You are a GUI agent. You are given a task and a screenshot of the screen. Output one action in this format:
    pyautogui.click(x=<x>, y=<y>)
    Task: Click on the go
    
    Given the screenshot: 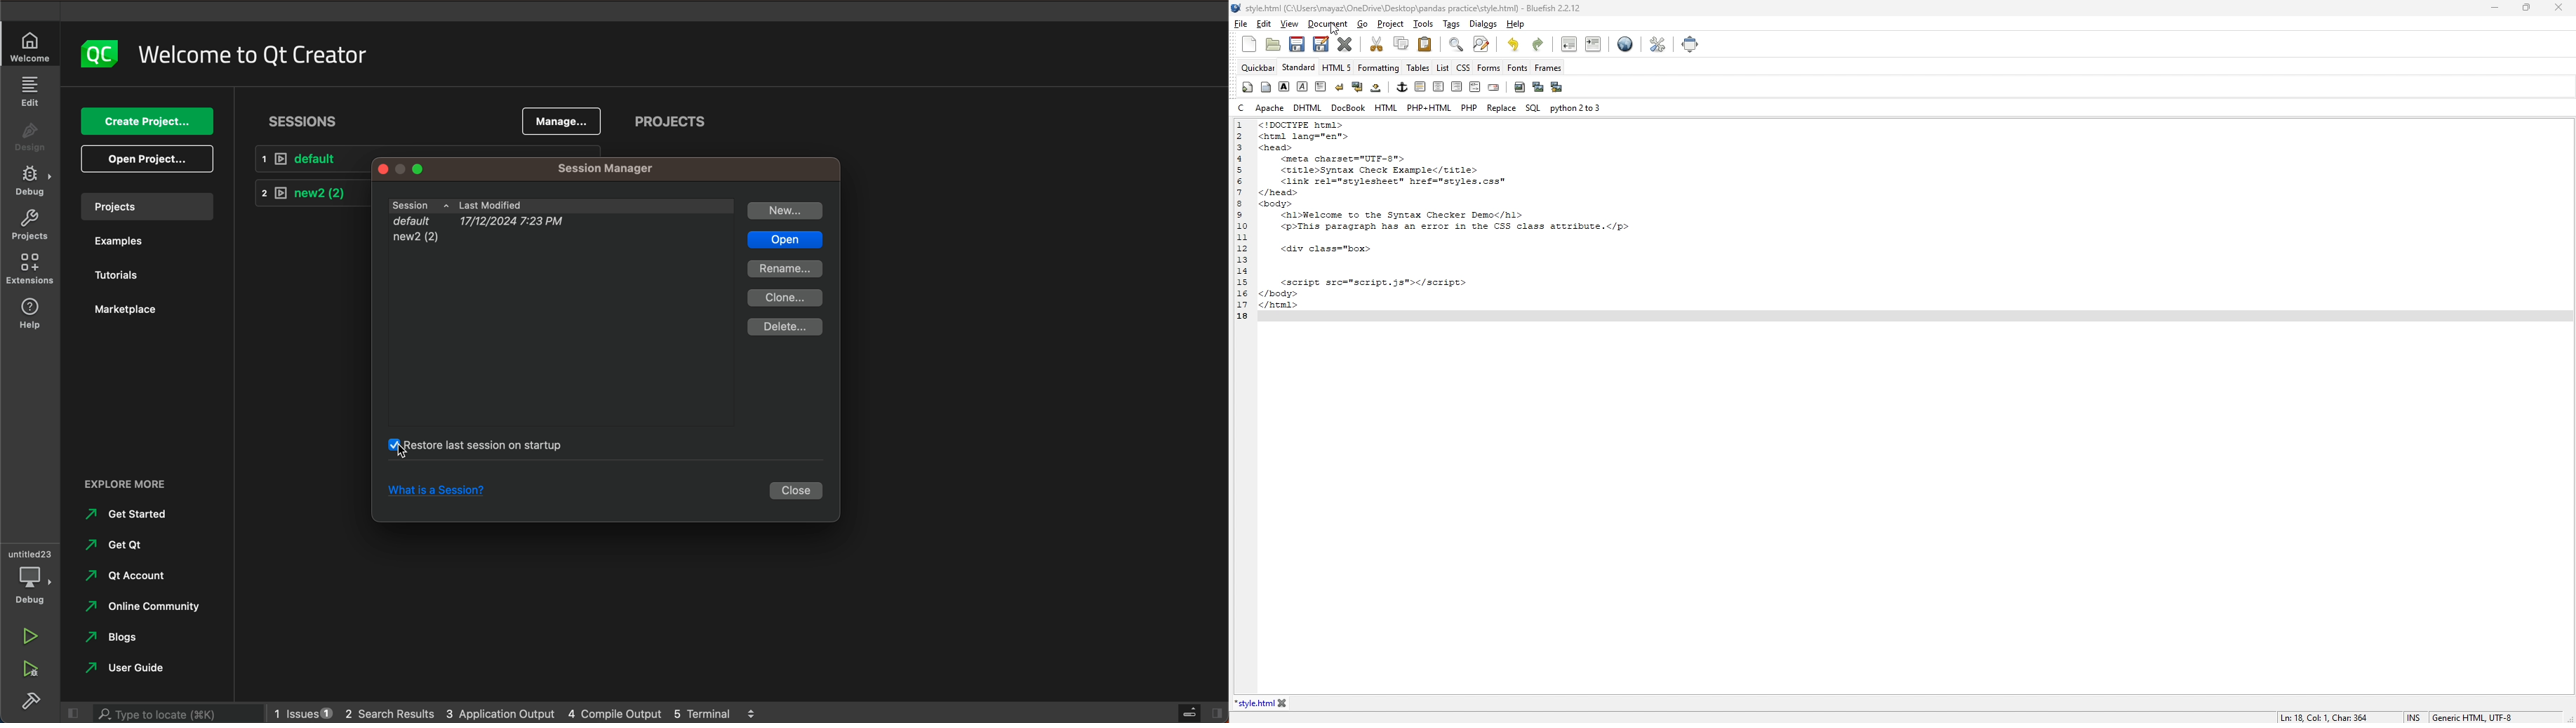 What is the action you would take?
    pyautogui.click(x=1364, y=24)
    